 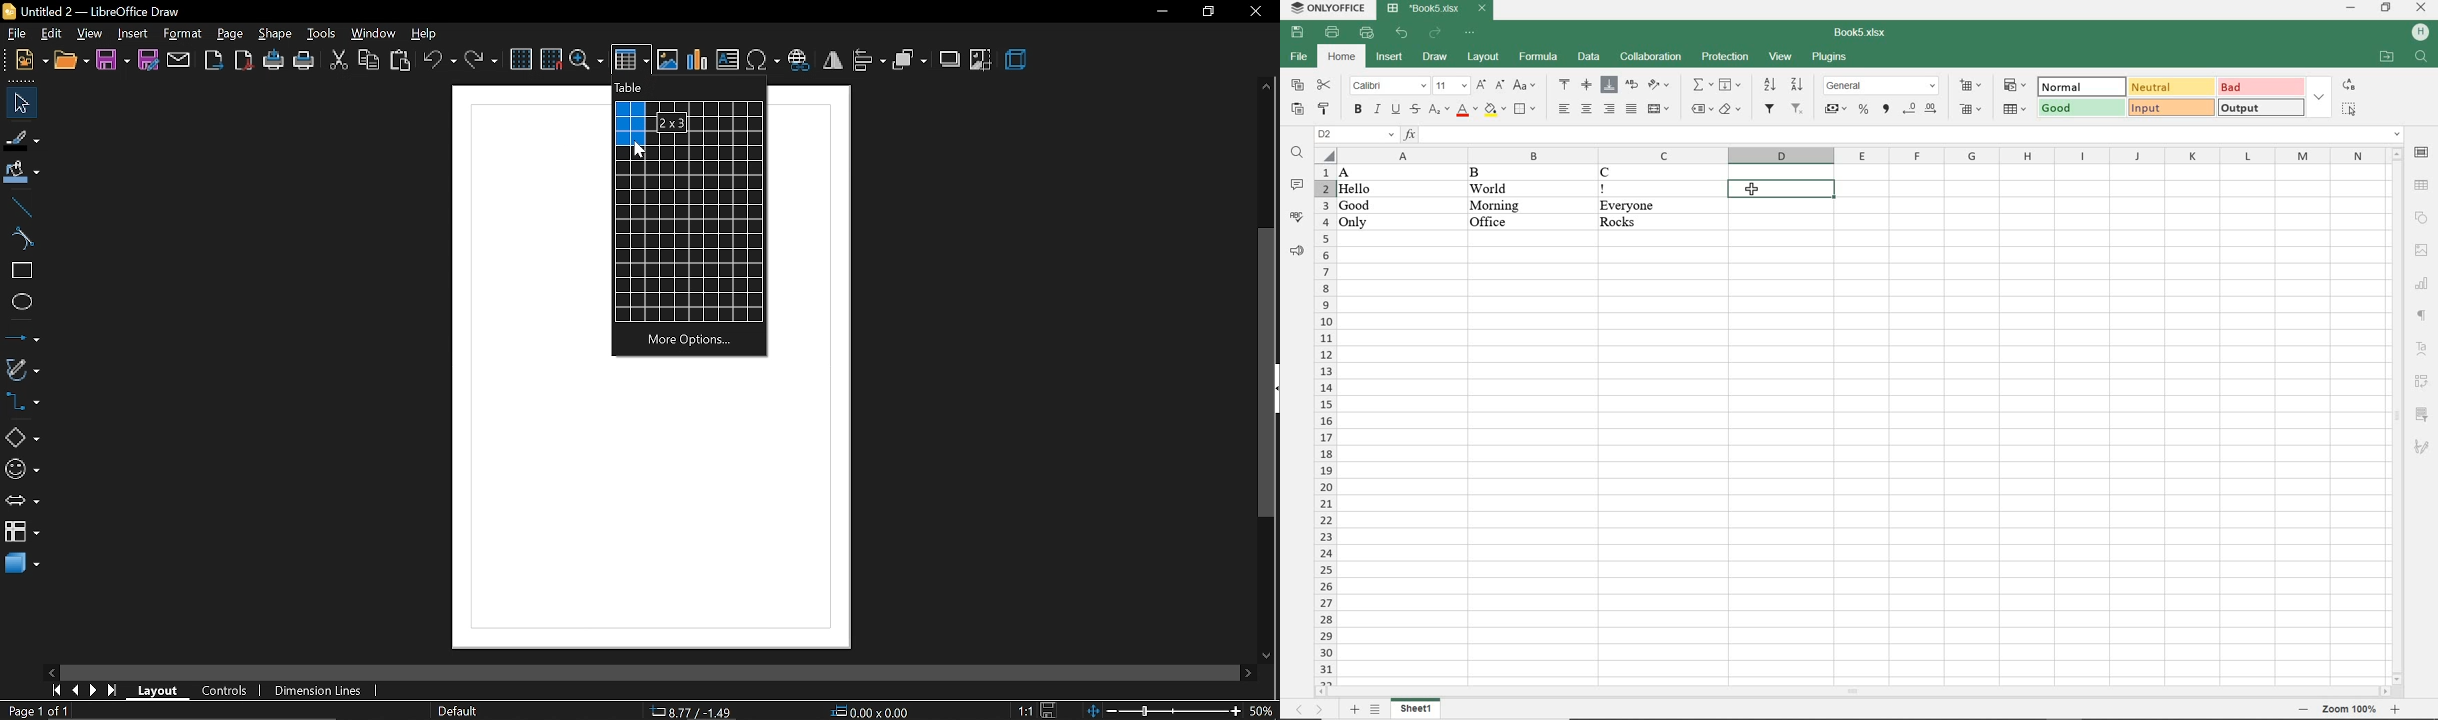 I want to click on file, so click(x=16, y=34).